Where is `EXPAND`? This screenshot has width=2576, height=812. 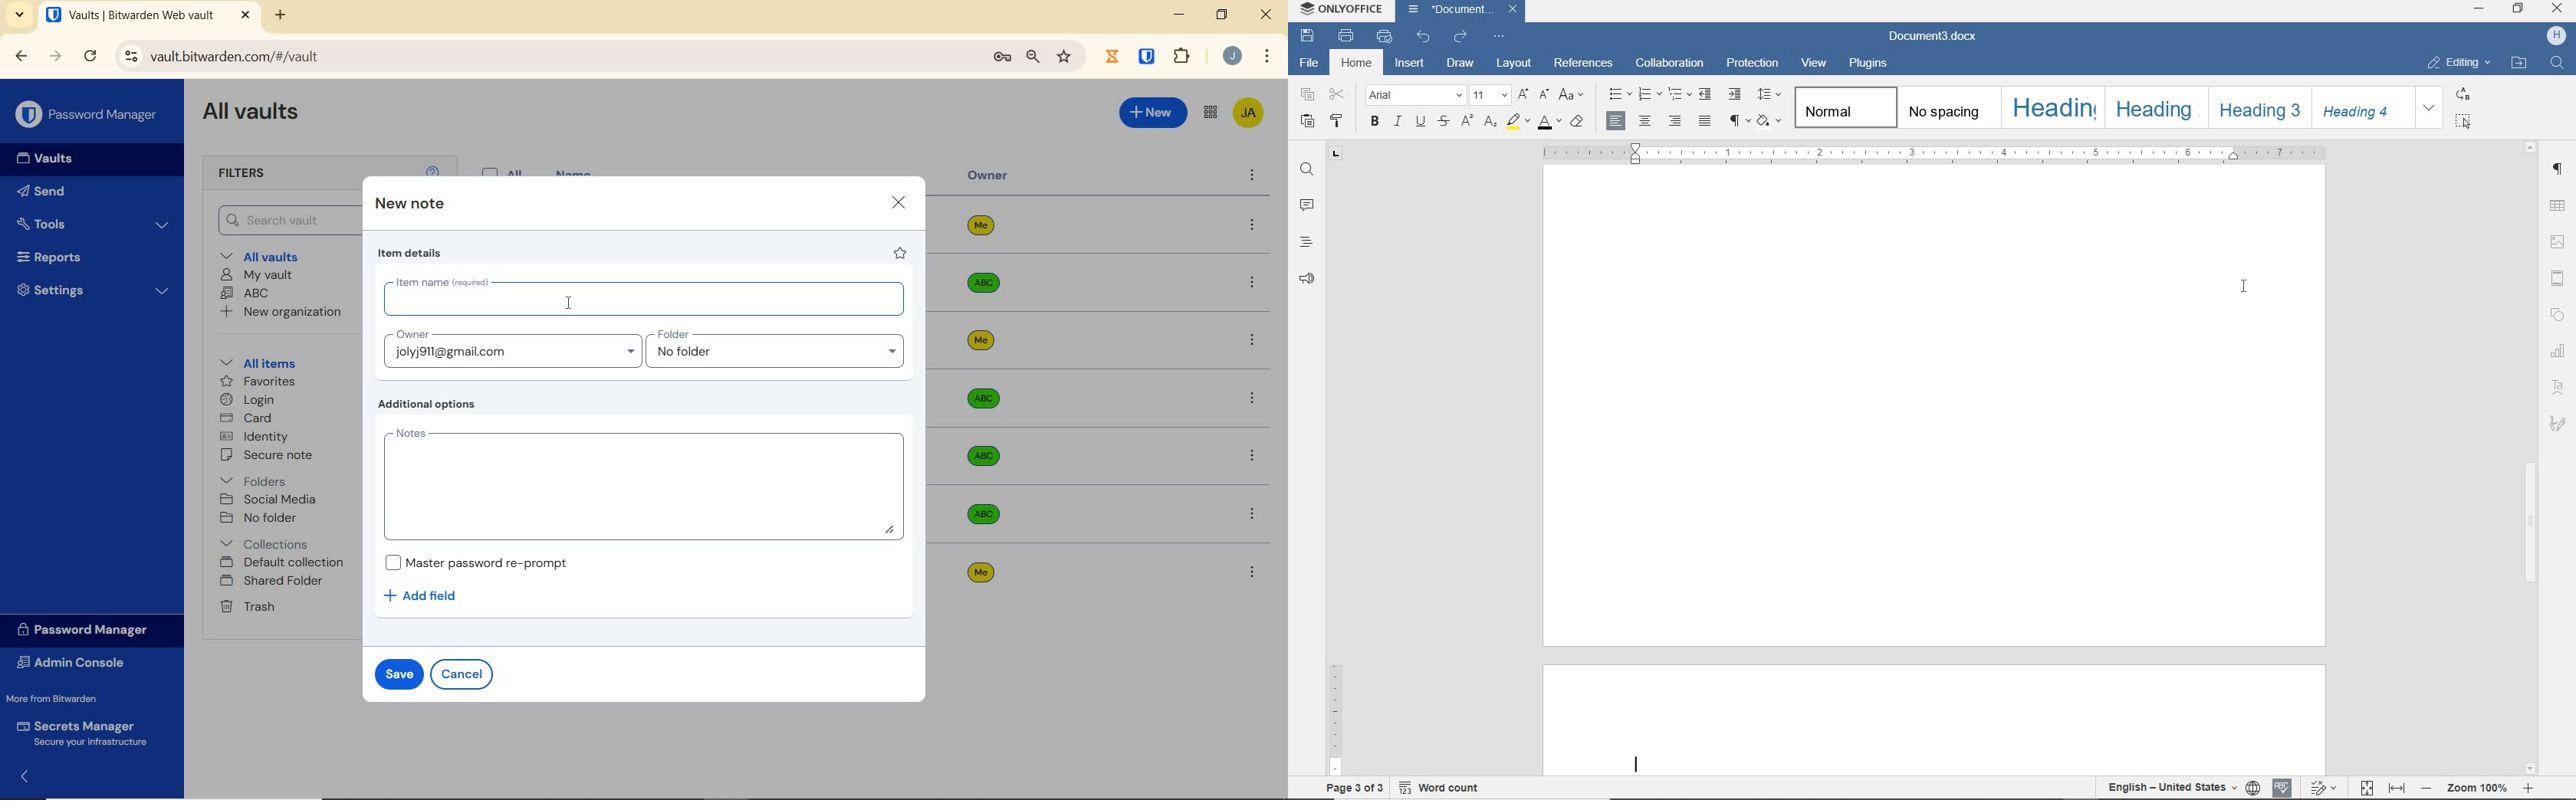
EXPAND is located at coordinates (2430, 107).